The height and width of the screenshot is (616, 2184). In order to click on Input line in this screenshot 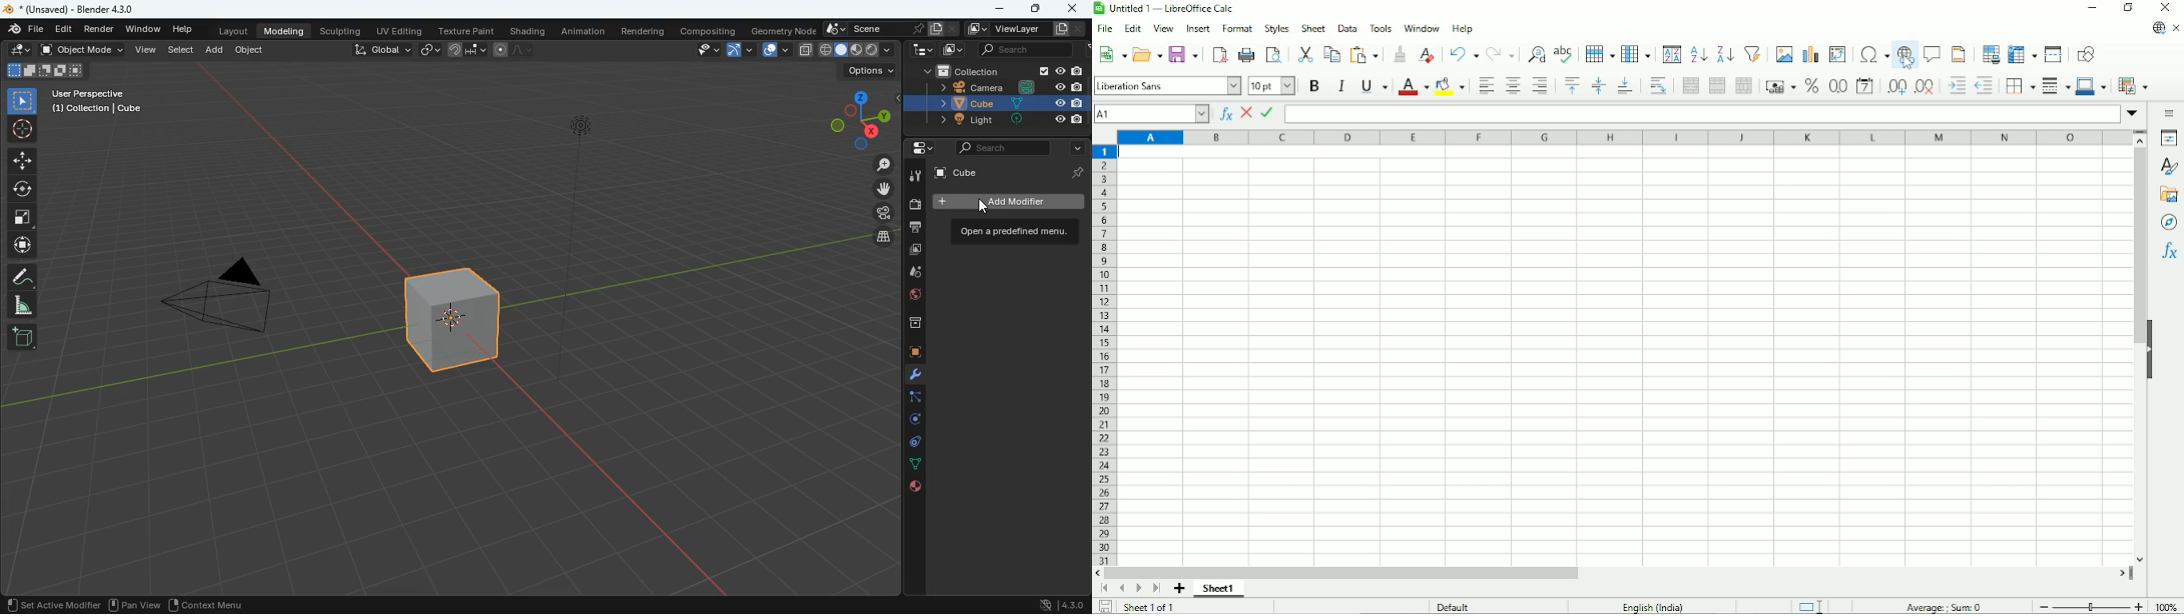, I will do `click(1702, 114)`.